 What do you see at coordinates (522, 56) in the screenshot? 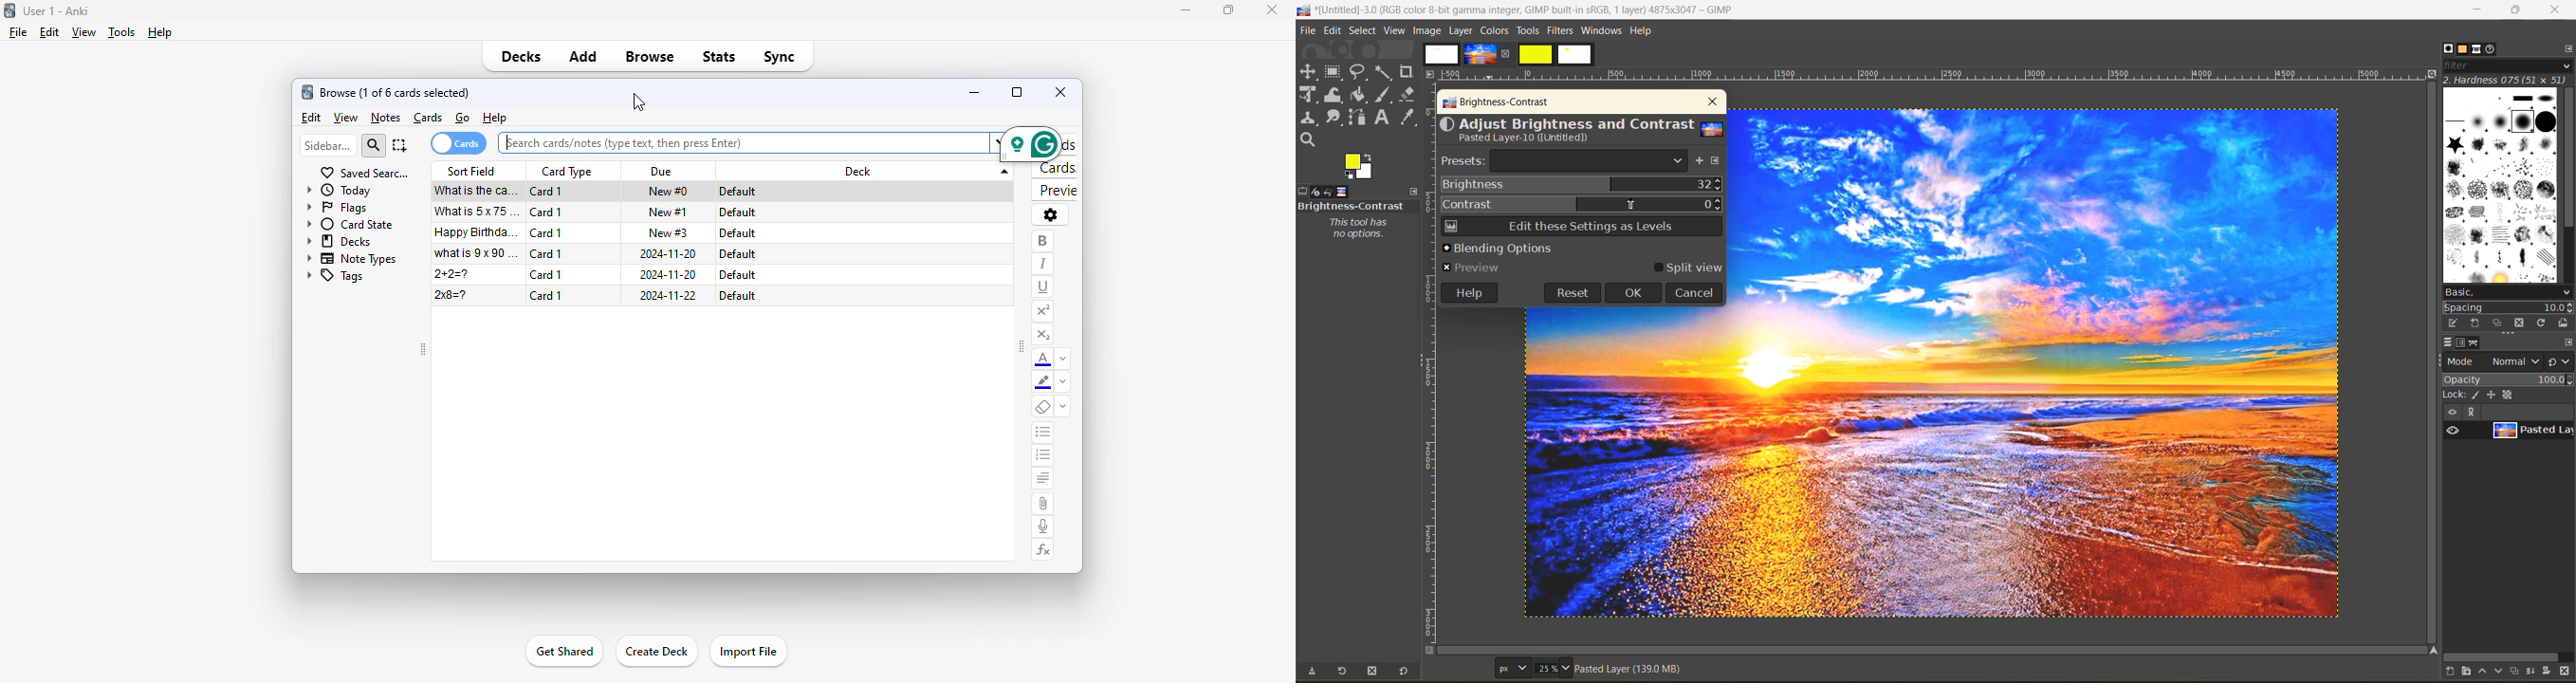
I see `decks` at bounding box center [522, 56].